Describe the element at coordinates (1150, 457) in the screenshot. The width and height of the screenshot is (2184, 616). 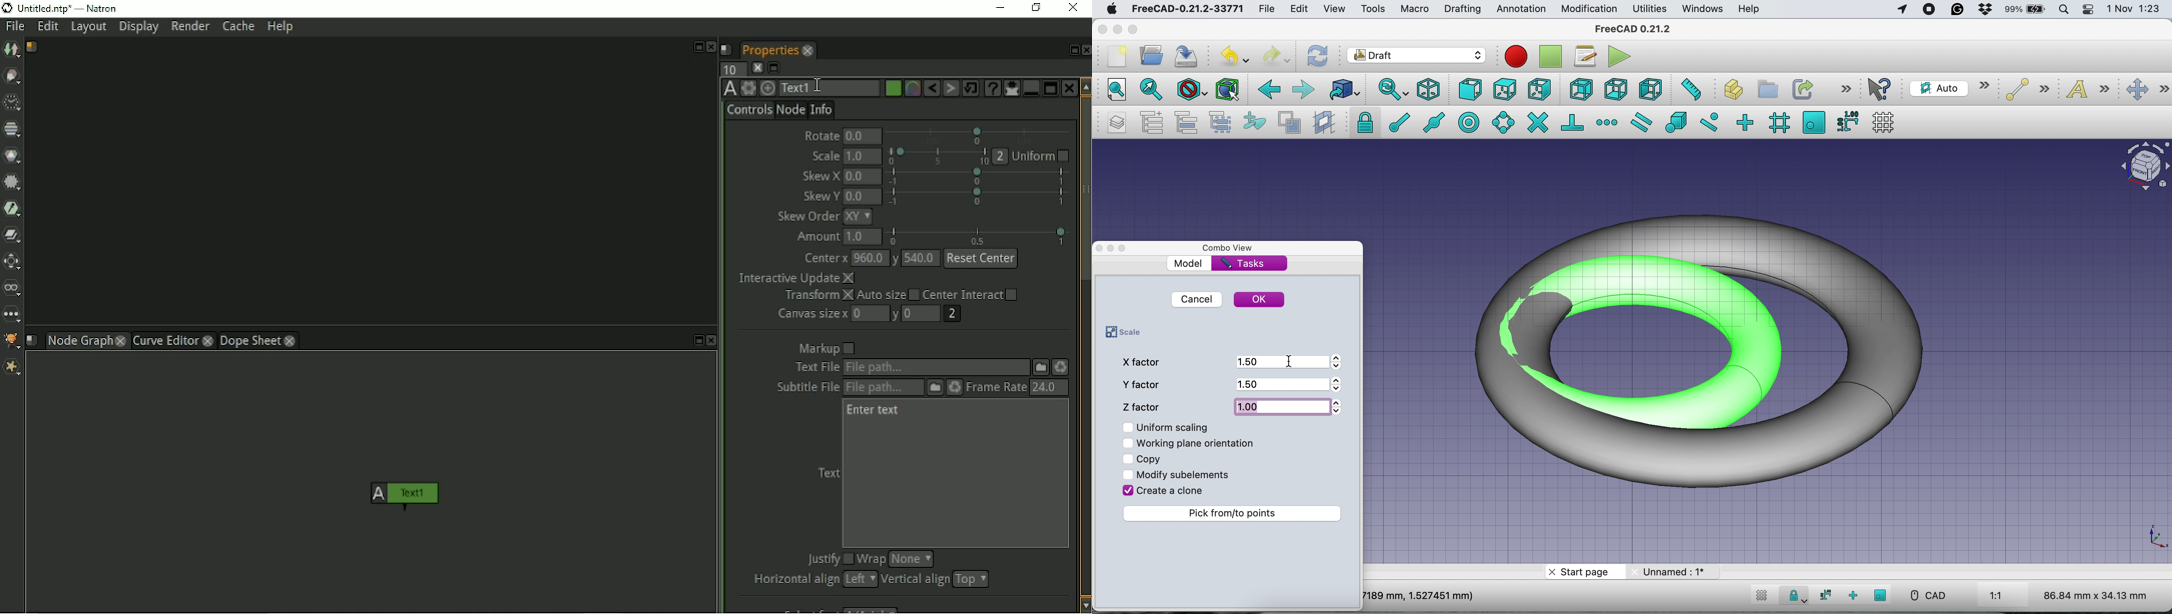
I see `copy` at that location.